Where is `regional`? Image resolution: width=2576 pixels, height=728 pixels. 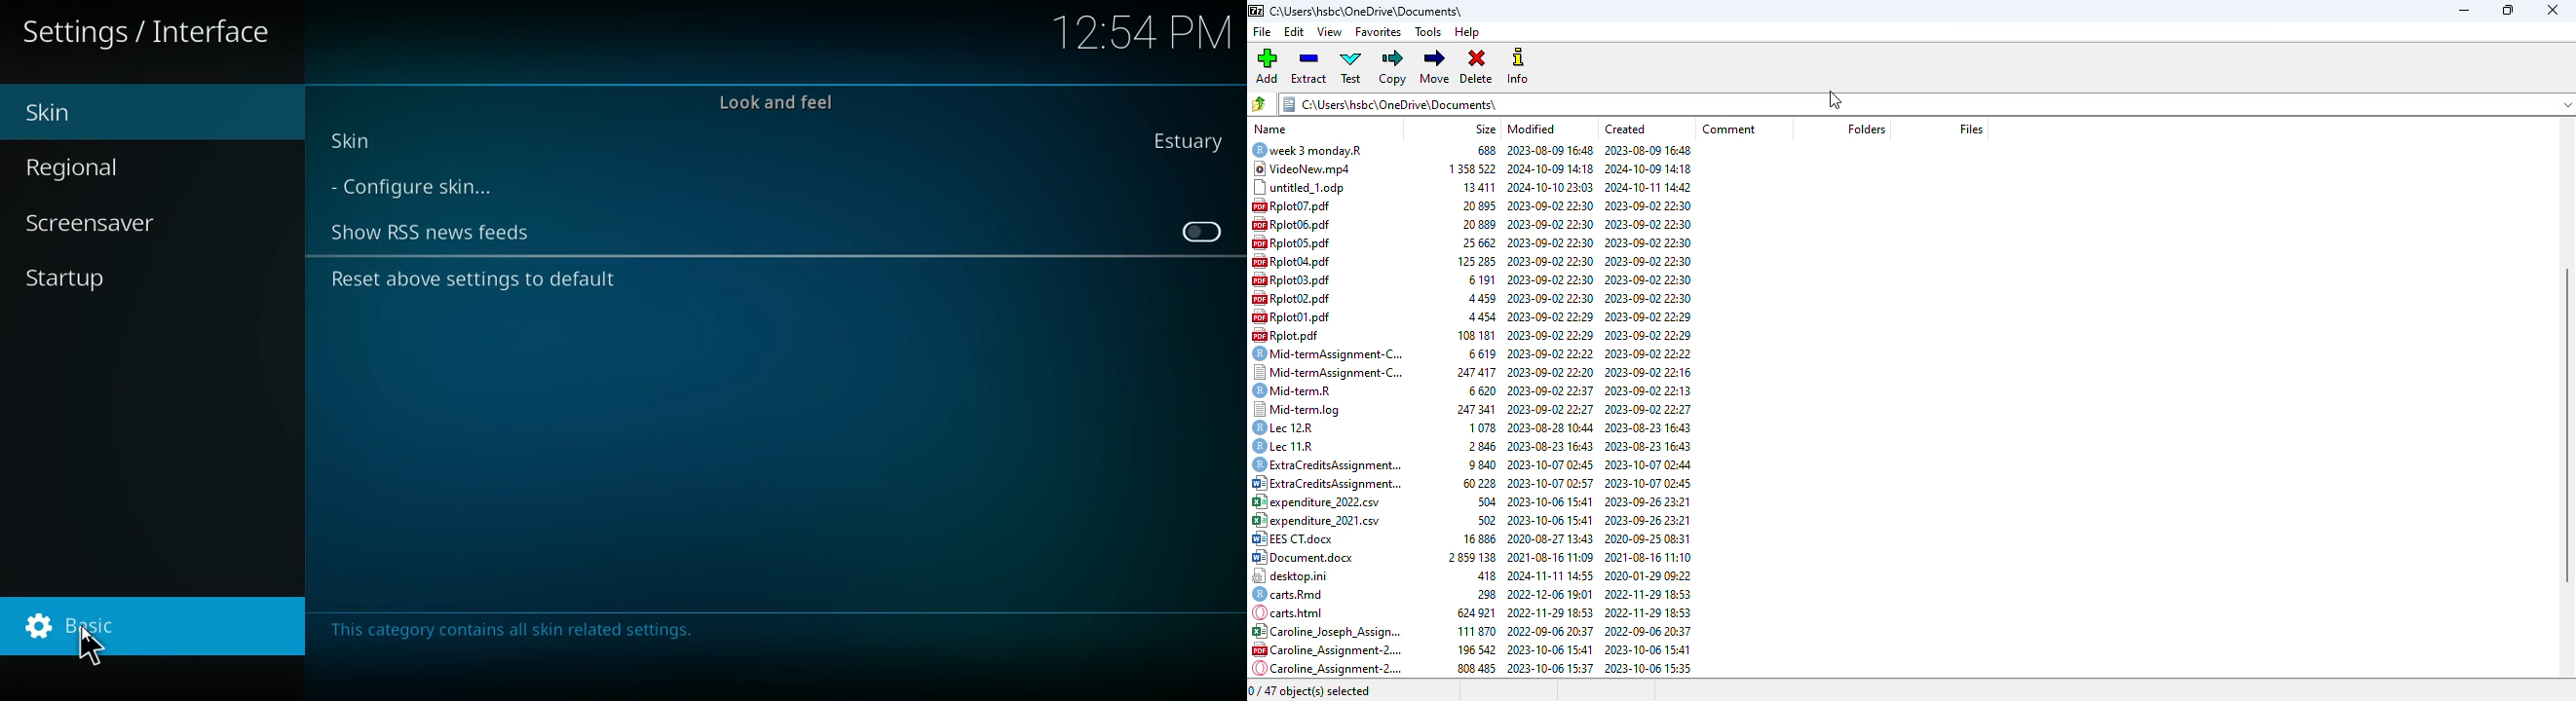
regional is located at coordinates (115, 168).